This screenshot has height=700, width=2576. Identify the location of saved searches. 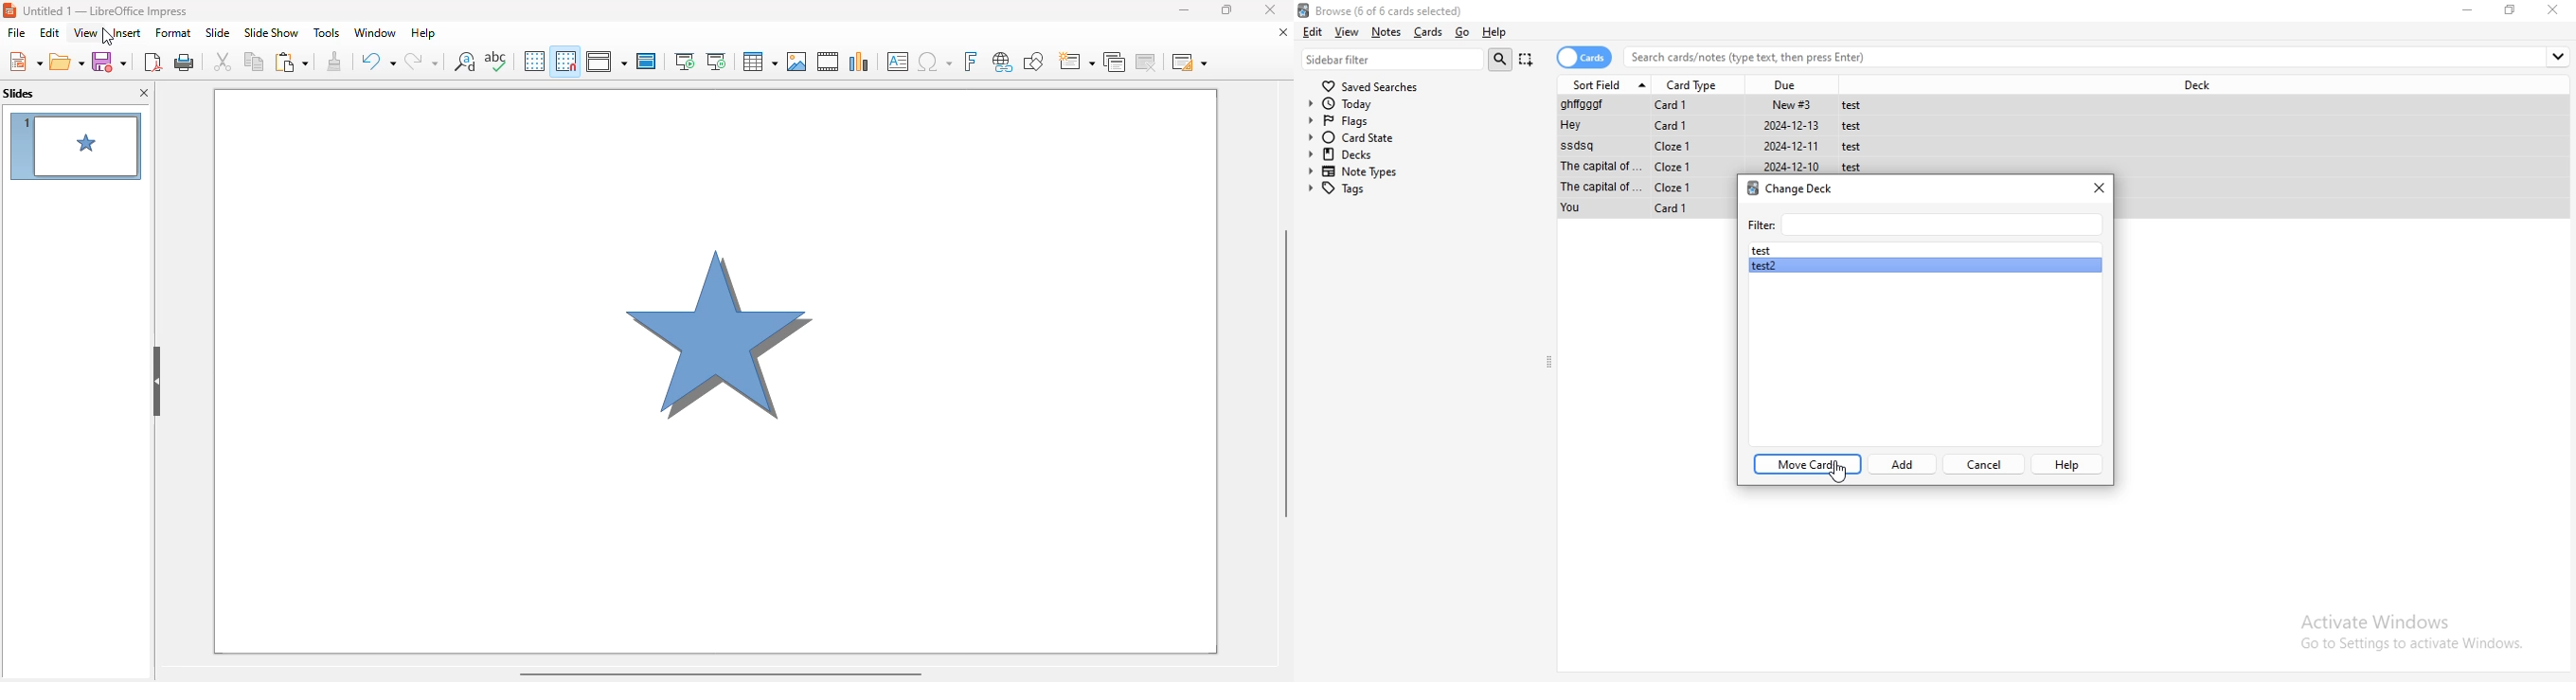
(1370, 85).